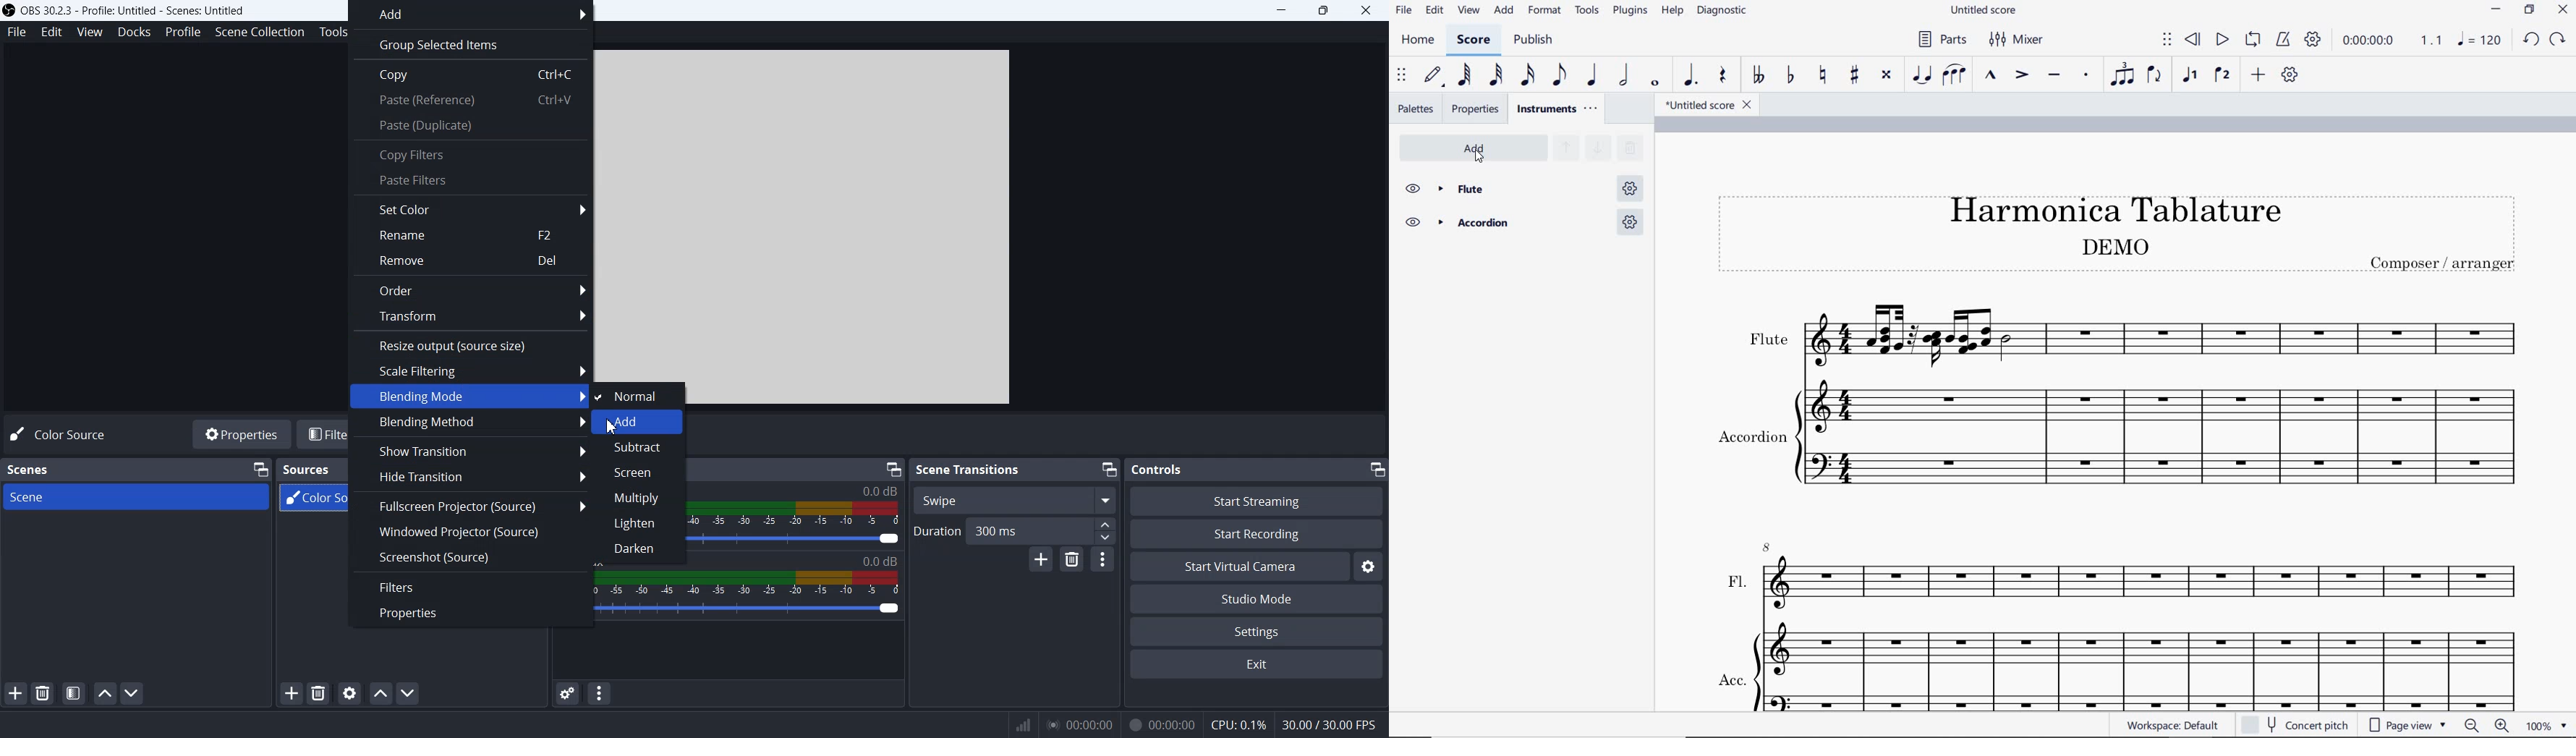 The image size is (2576, 756). What do you see at coordinates (600, 693) in the screenshot?
I see `Audio mixer menu` at bounding box center [600, 693].